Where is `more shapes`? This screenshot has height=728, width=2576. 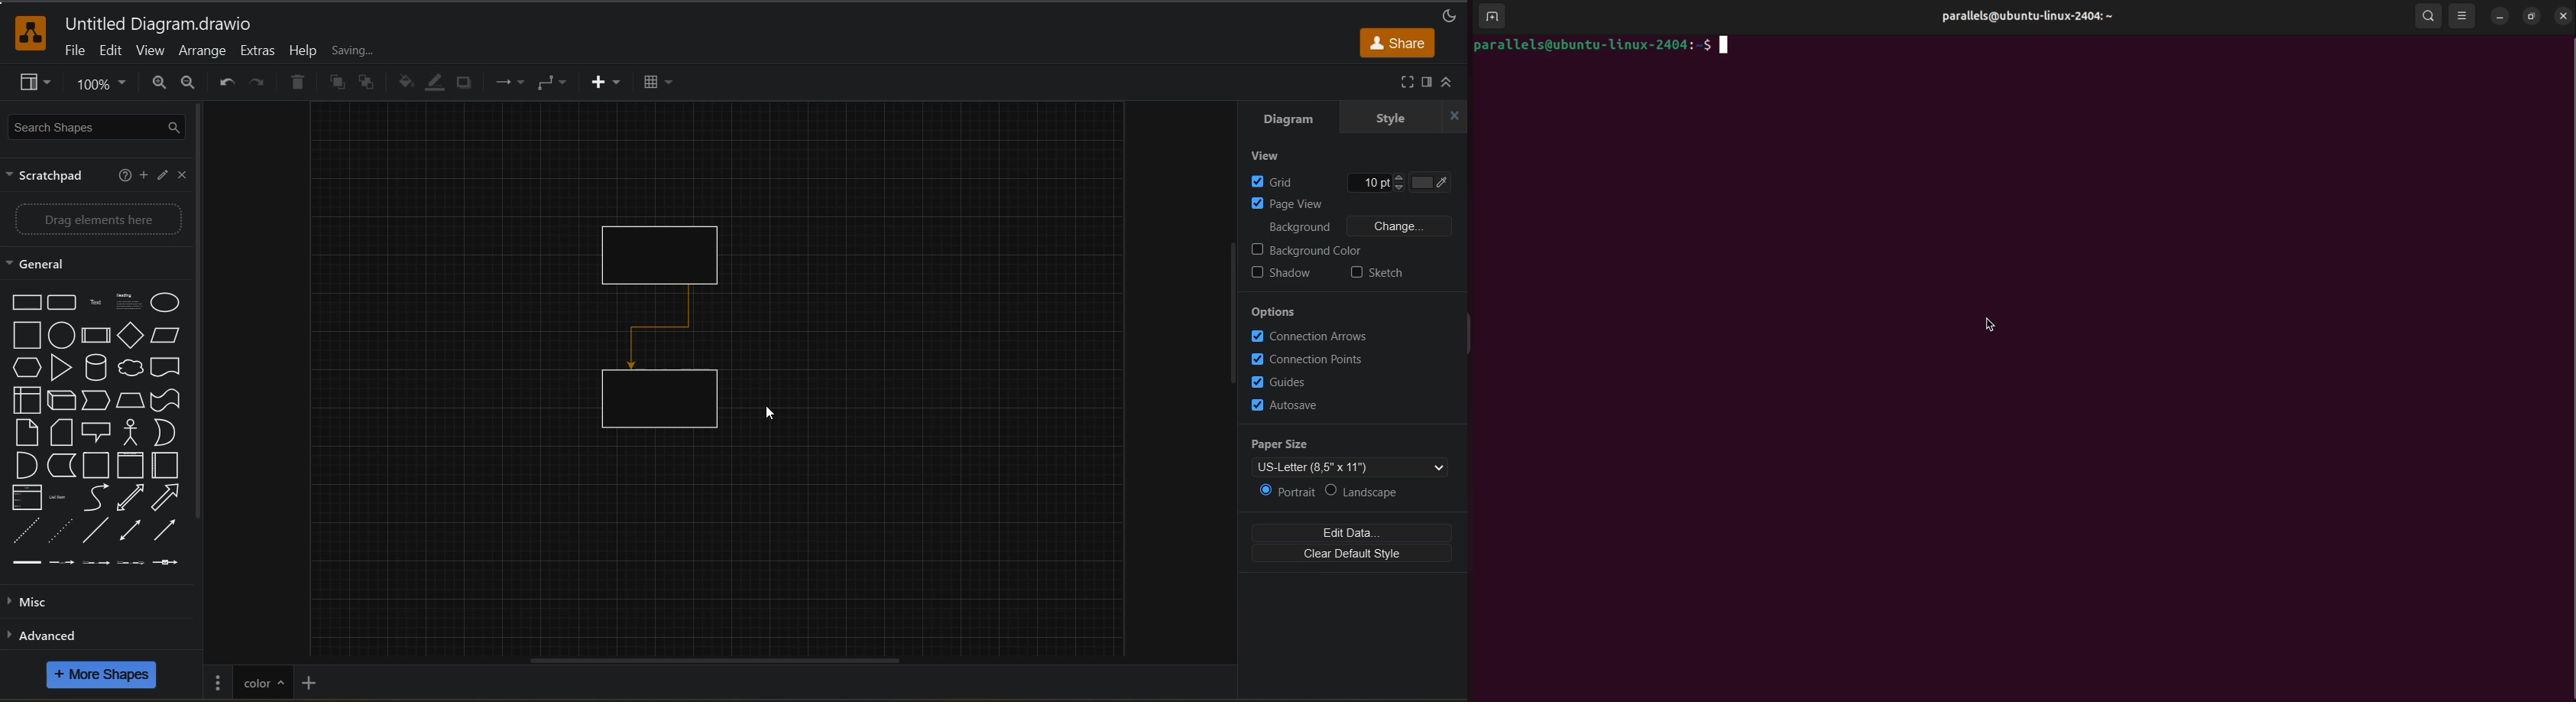
more shapes is located at coordinates (104, 677).